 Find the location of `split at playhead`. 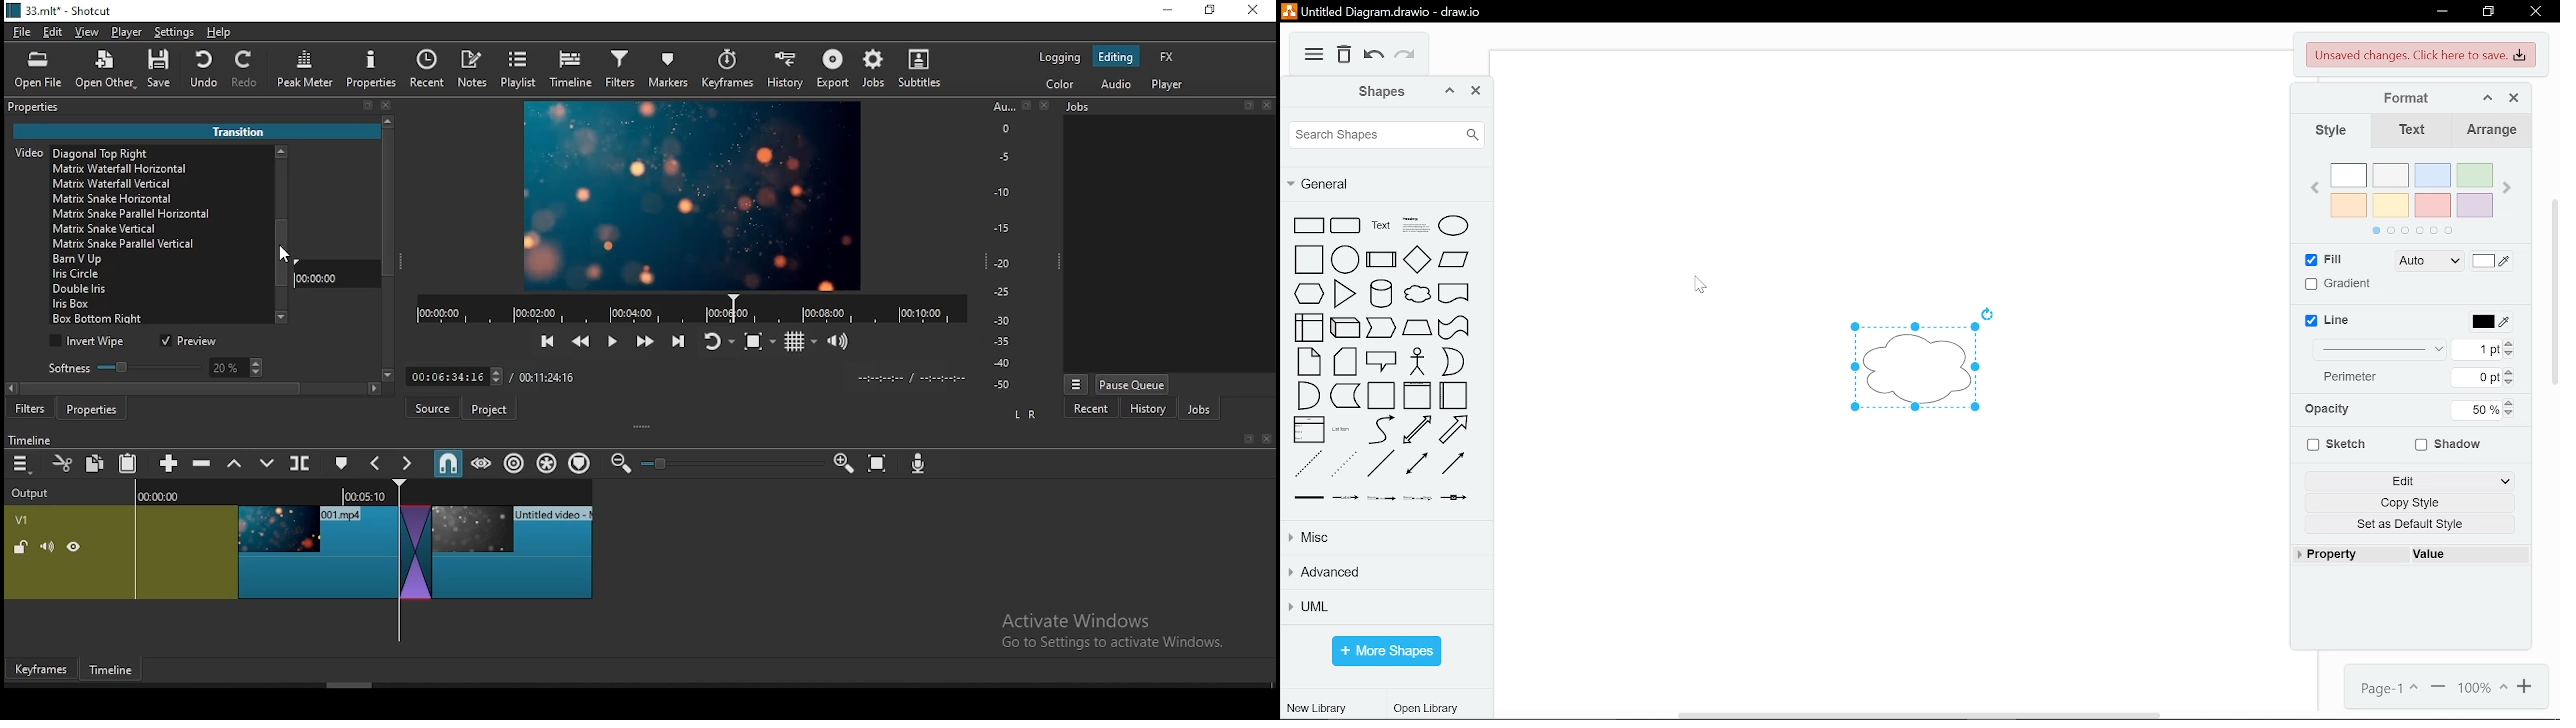

split at playhead is located at coordinates (433, 71).